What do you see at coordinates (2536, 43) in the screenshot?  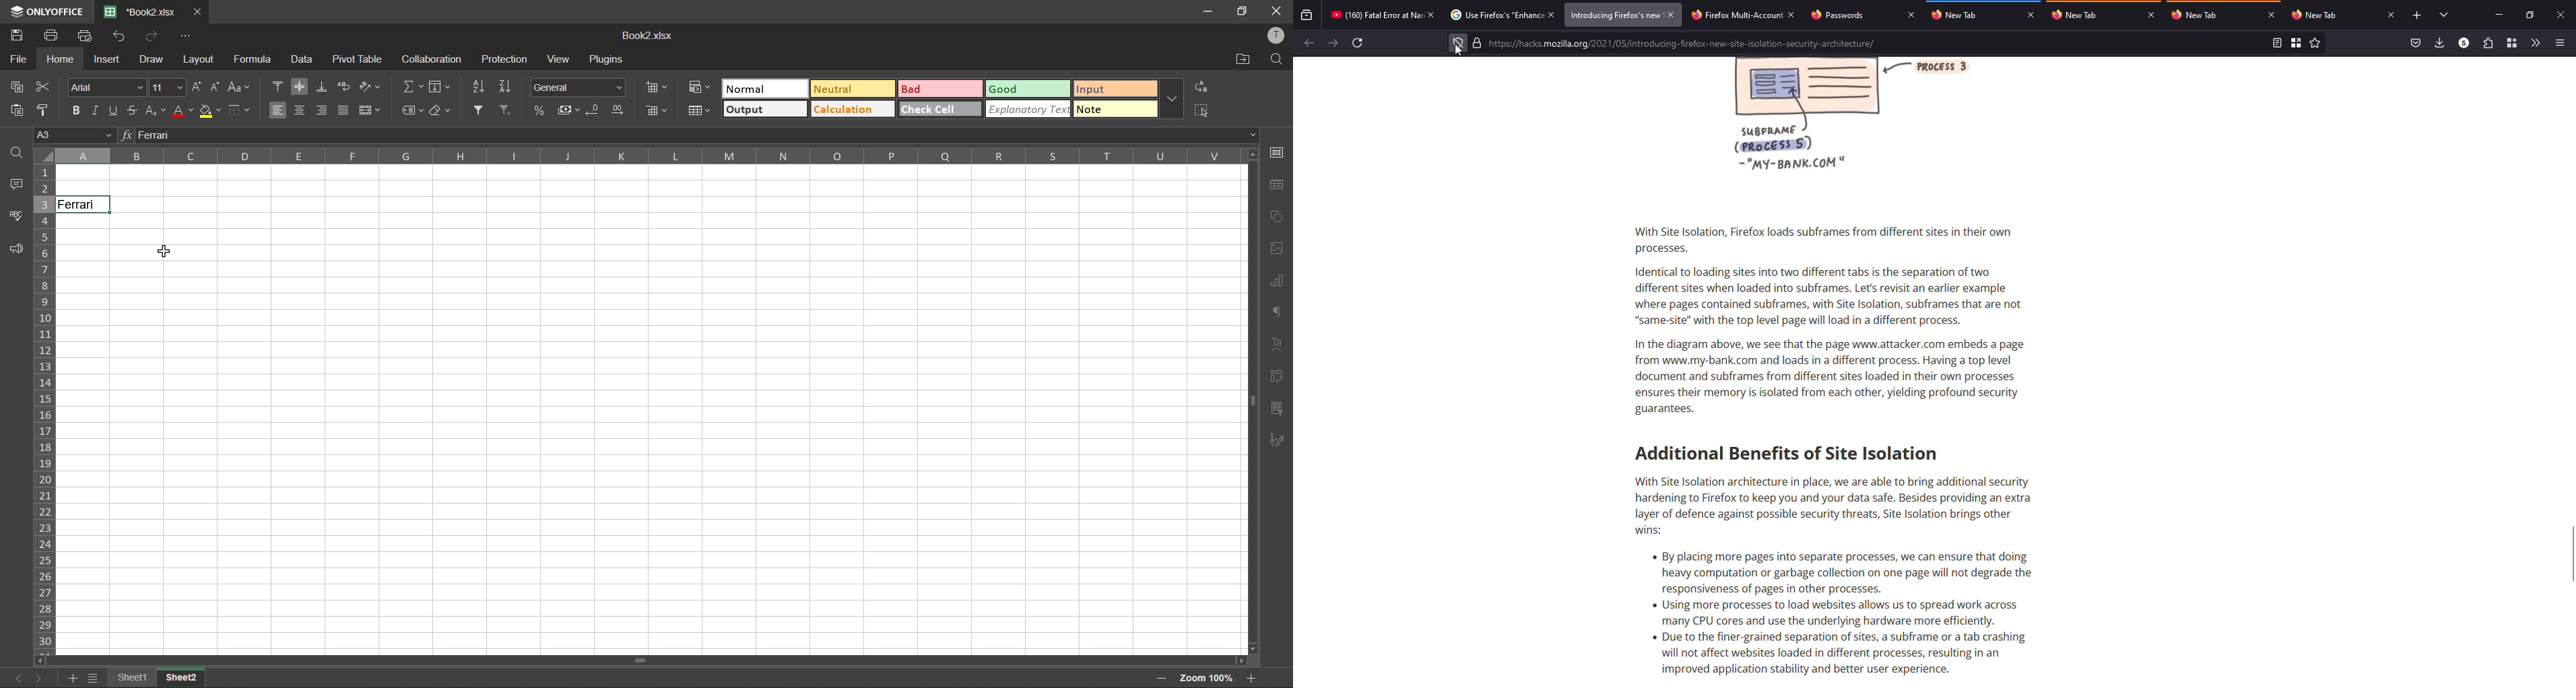 I see `more tools` at bounding box center [2536, 43].